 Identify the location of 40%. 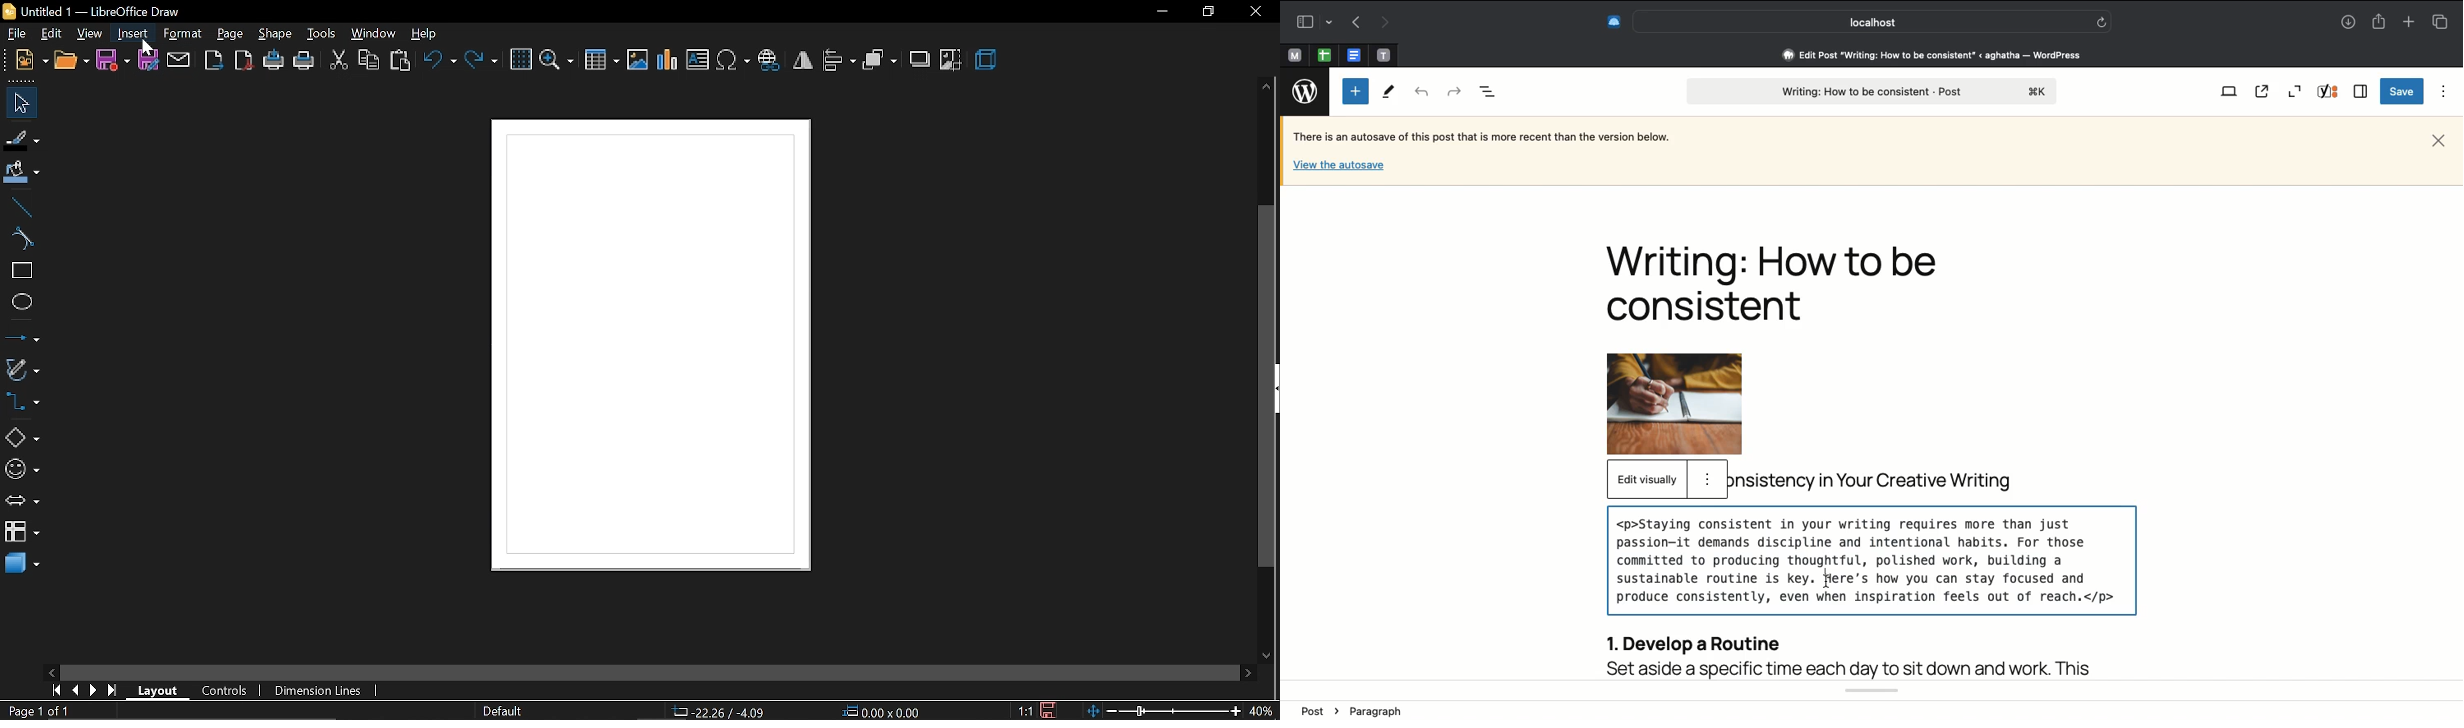
(1261, 710).